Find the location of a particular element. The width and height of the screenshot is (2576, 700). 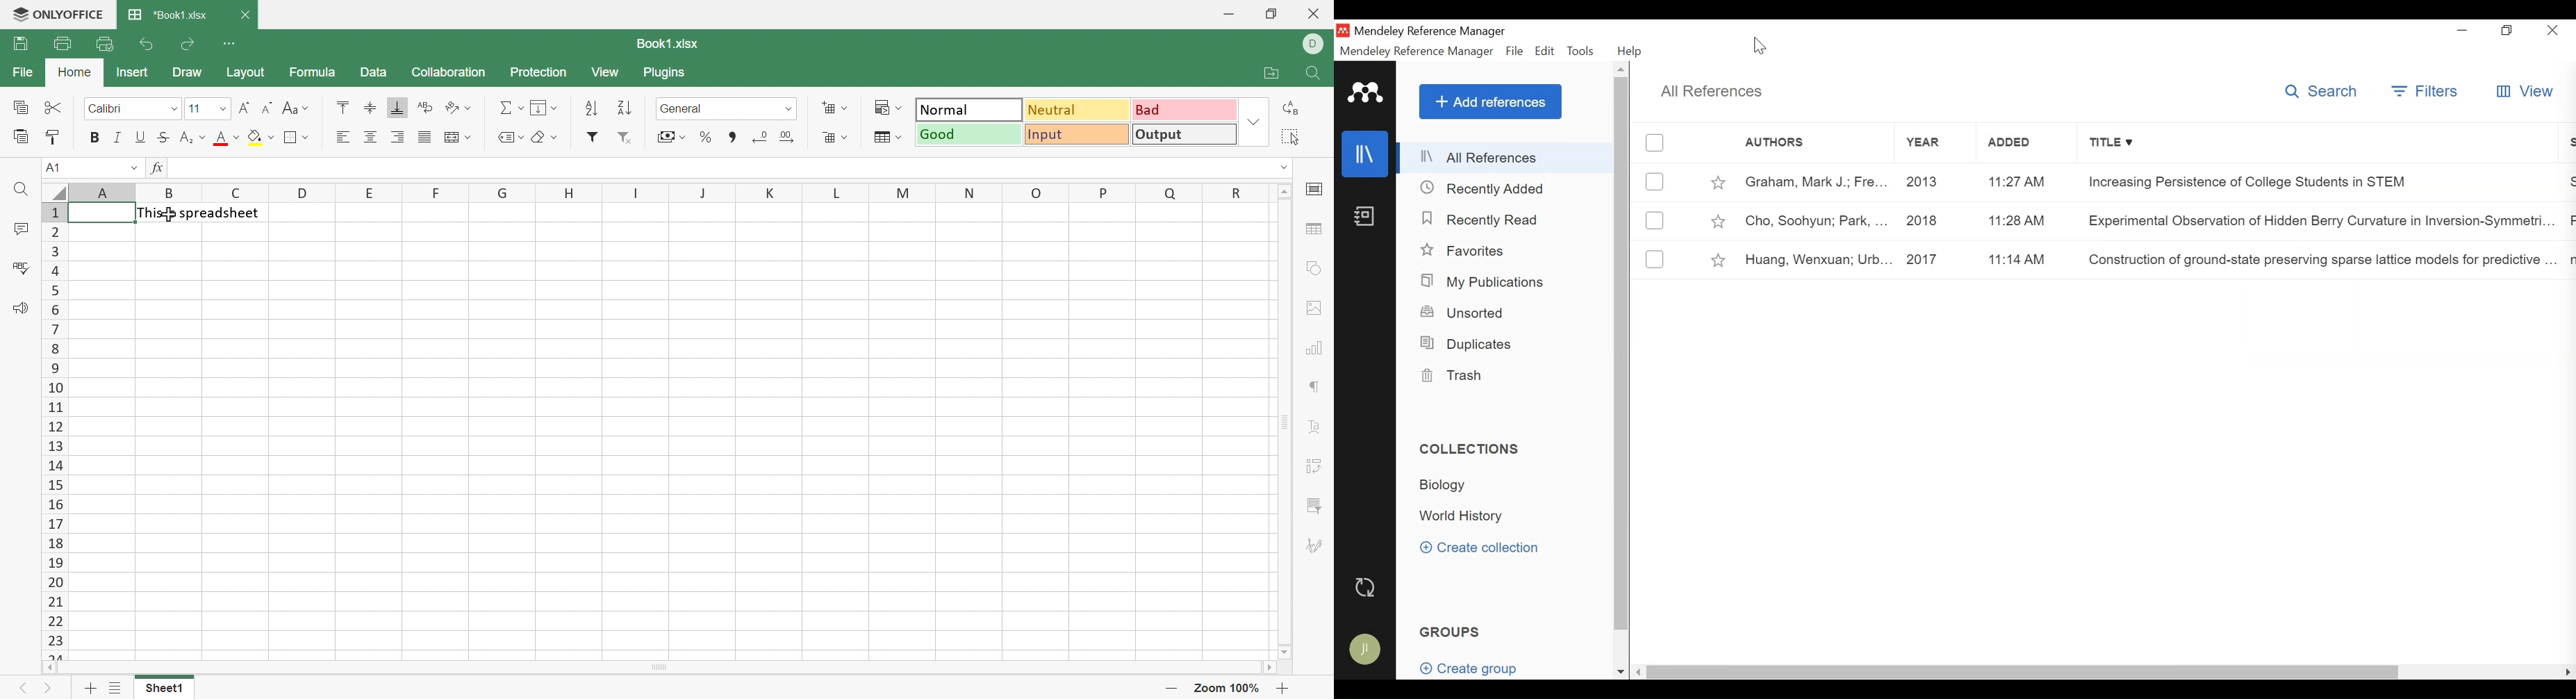

Restore Down is located at coordinates (1274, 15).